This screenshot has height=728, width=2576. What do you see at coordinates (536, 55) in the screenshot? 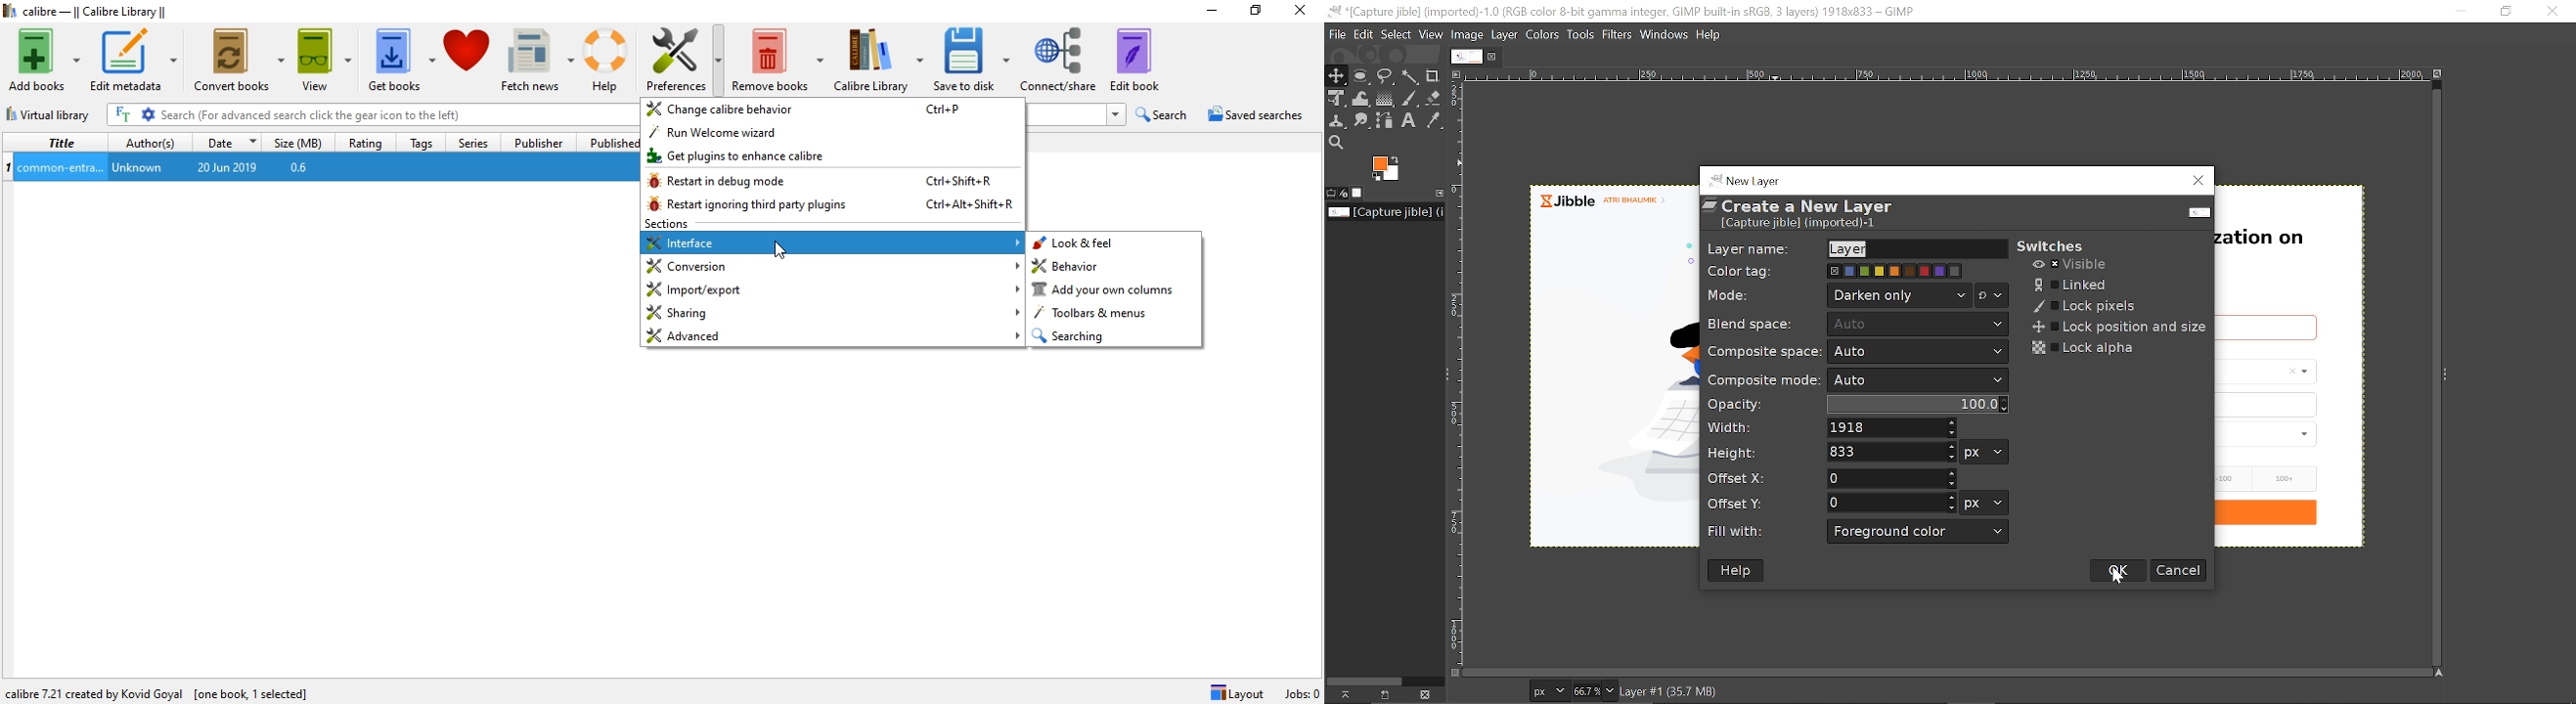
I see `Fetch news` at bounding box center [536, 55].